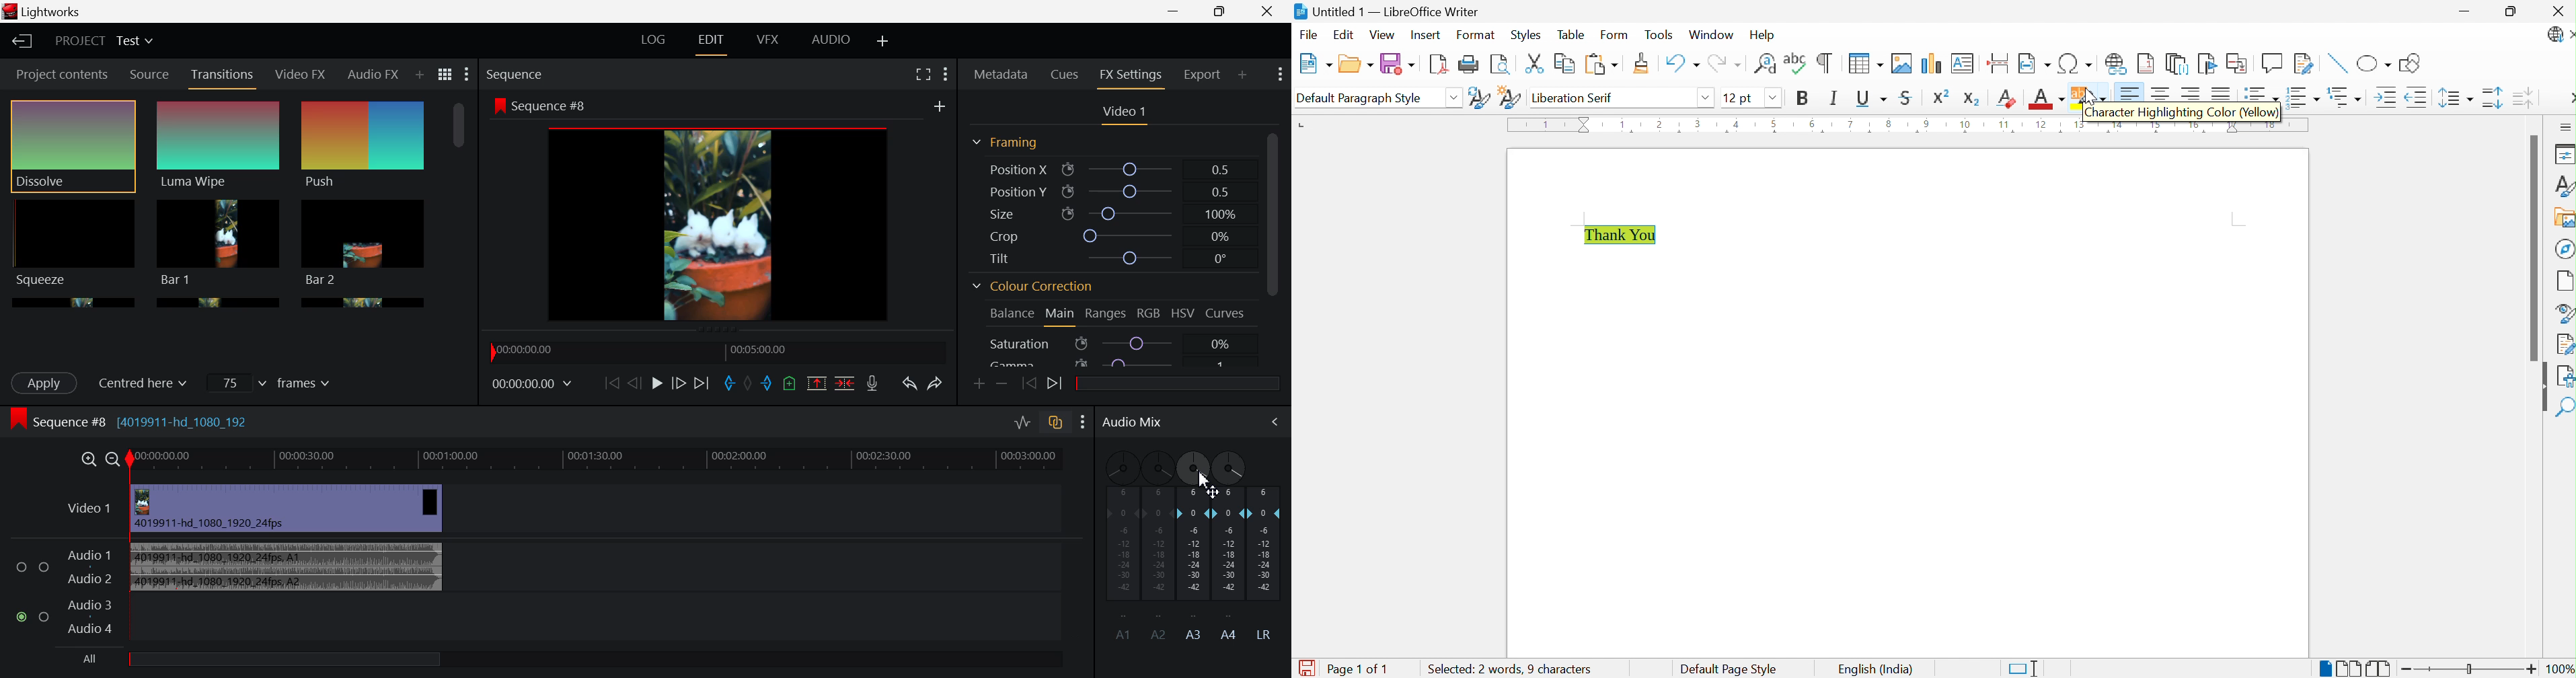 Image resolution: width=2576 pixels, height=700 pixels. Describe the element at coordinates (1562, 63) in the screenshot. I see `Copy` at that location.